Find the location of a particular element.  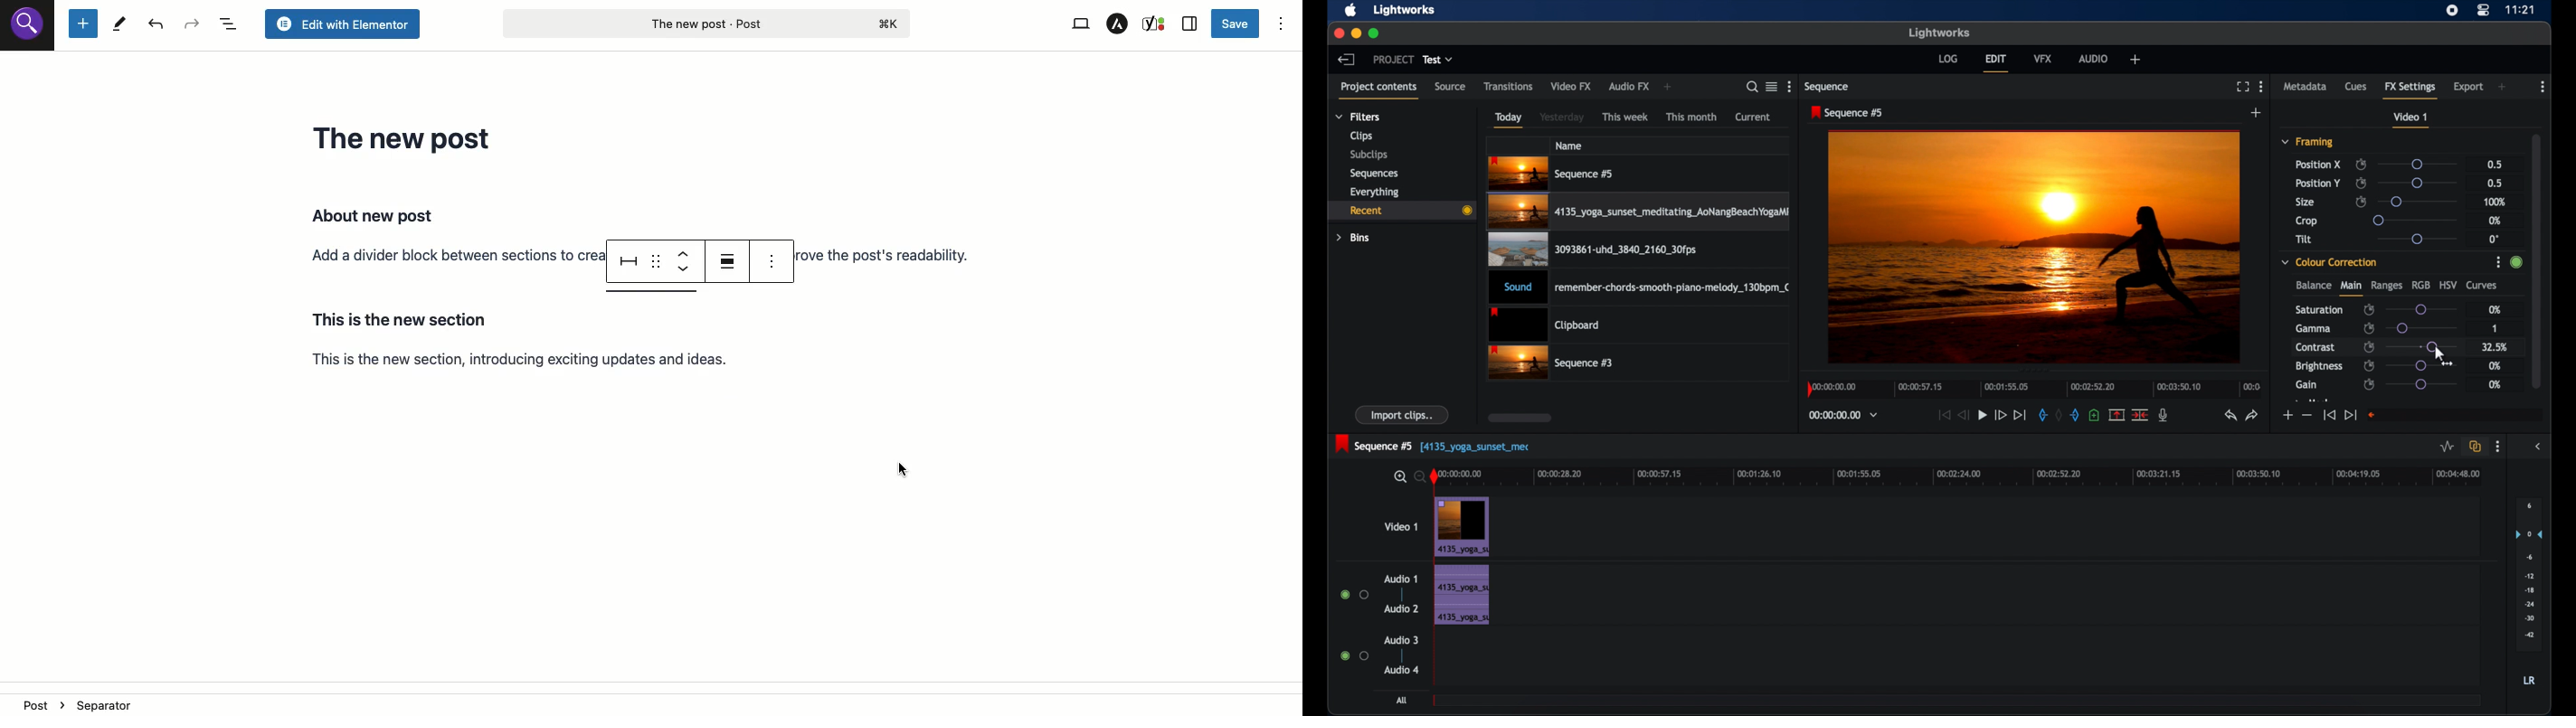

Separator is located at coordinates (653, 292).